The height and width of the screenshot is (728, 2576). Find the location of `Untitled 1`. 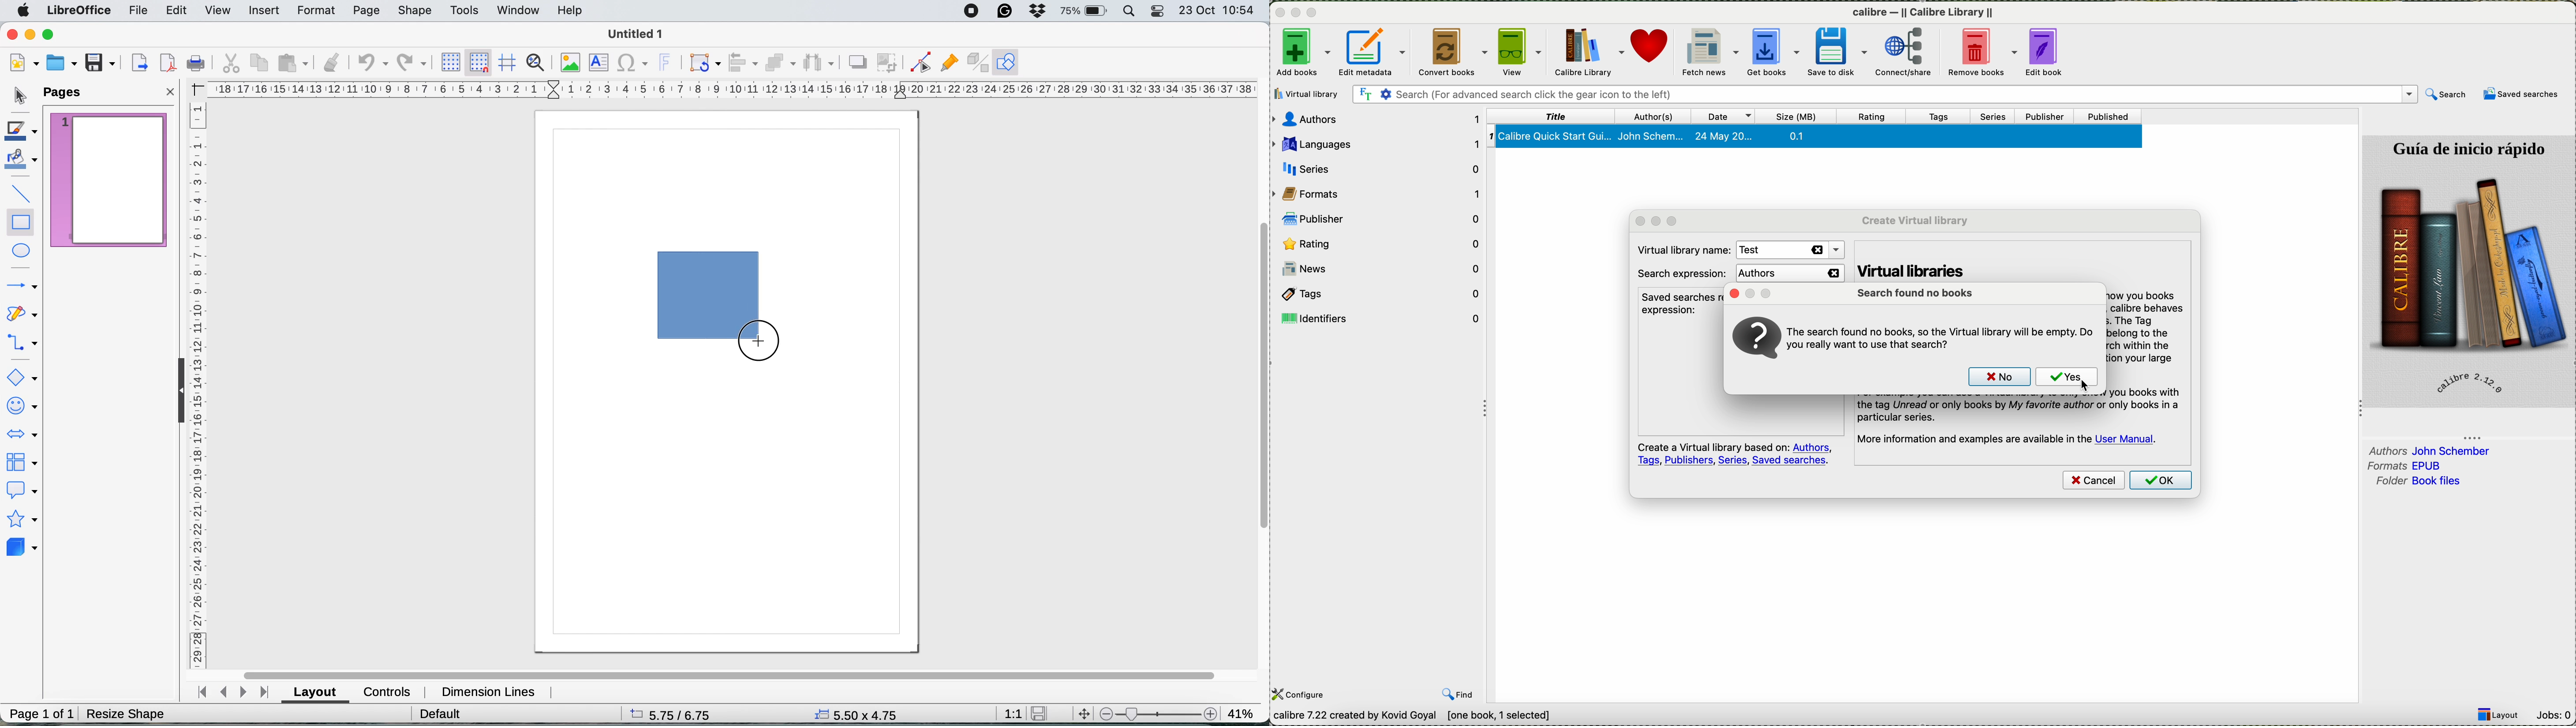

Untitled 1 is located at coordinates (633, 35).